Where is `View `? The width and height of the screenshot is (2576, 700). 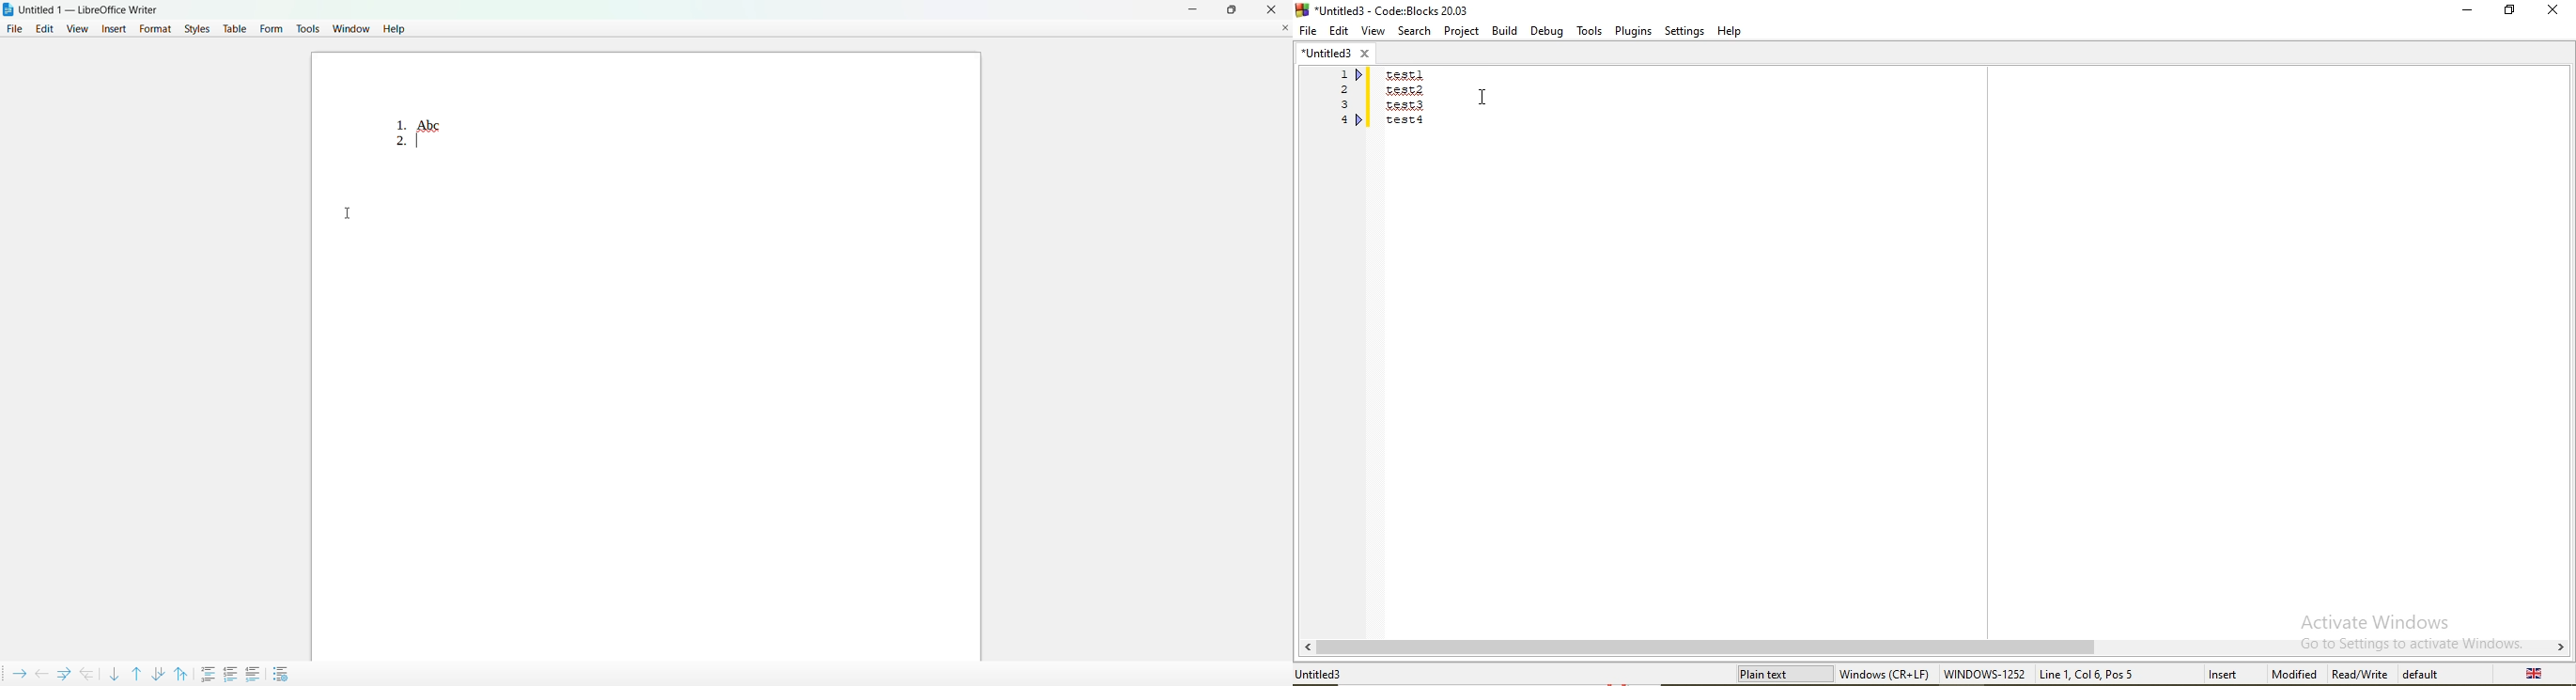 View  is located at coordinates (1371, 30).